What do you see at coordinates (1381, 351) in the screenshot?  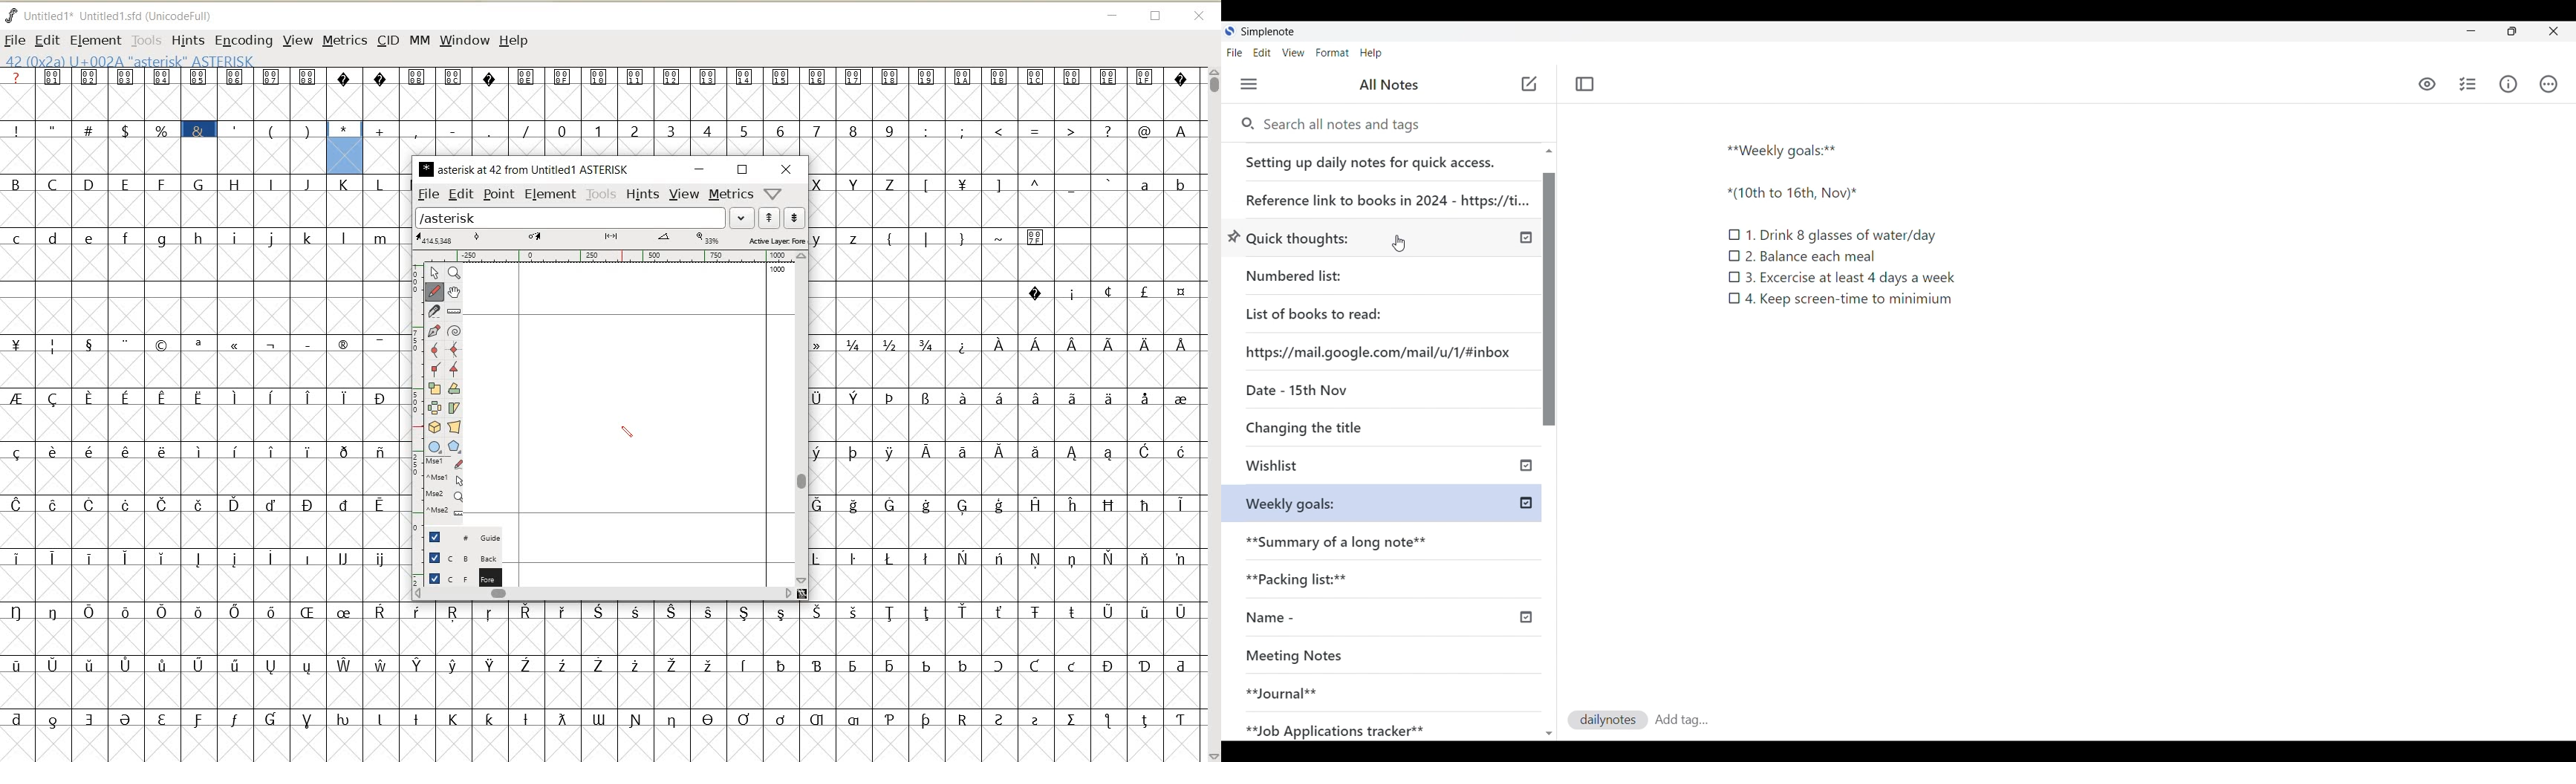 I see `Website` at bounding box center [1381, 351].